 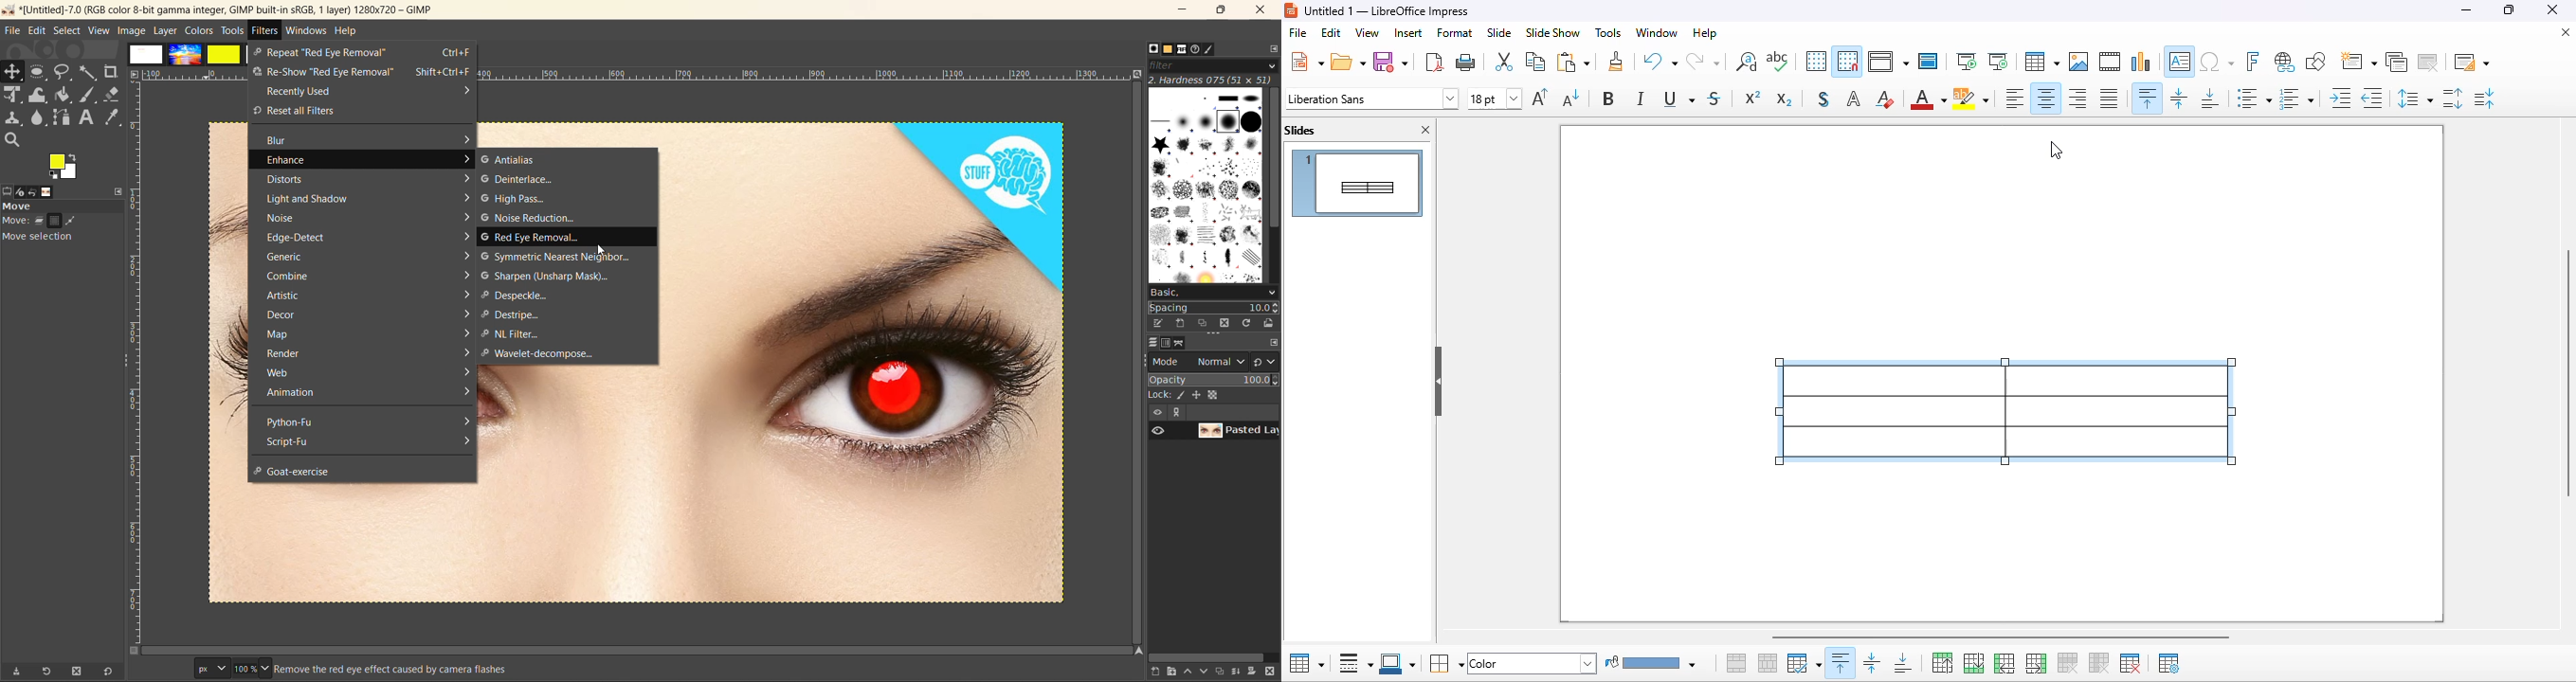 What do you see at coordinates (368, 238) in the screenshot?
I see `edge detect` at bounding box center [368, 238].